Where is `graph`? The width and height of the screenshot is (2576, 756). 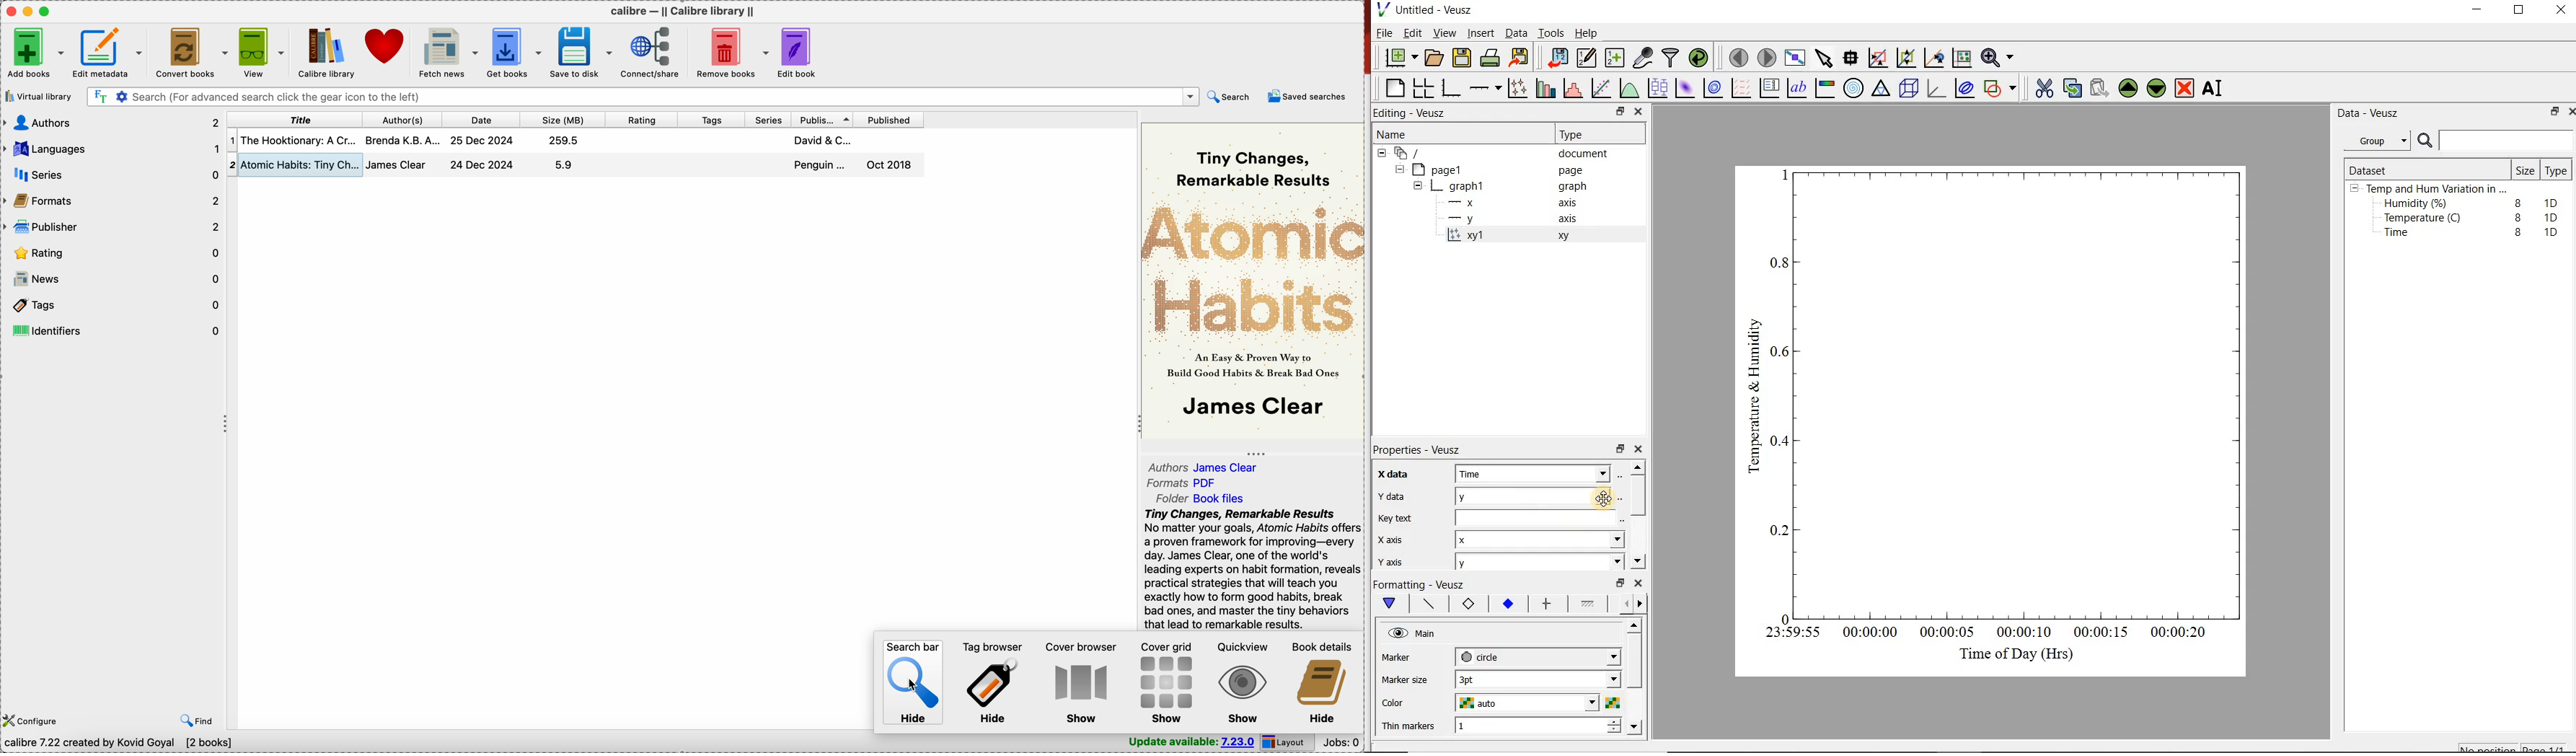 graph is located at coordinates (1572, 188).